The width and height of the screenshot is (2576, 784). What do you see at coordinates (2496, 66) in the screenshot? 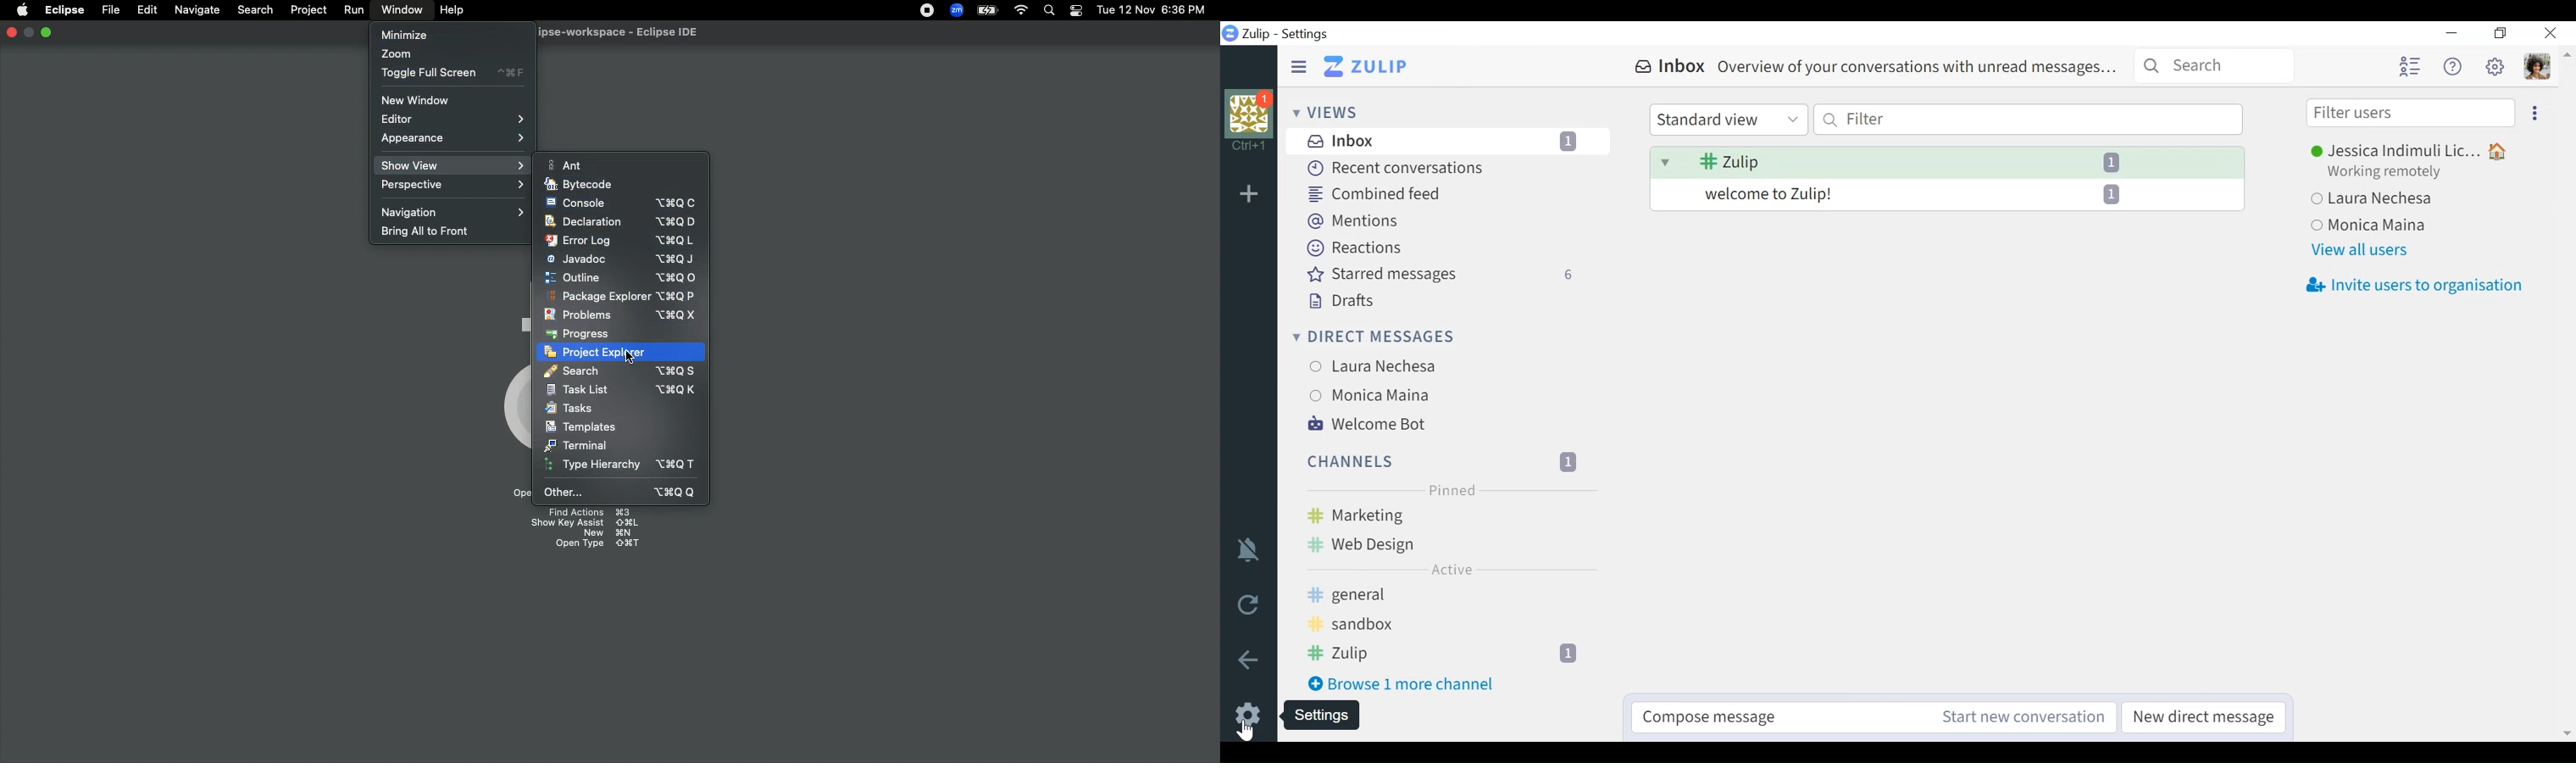
I see `main menu` at bounding box center [2496, 66].